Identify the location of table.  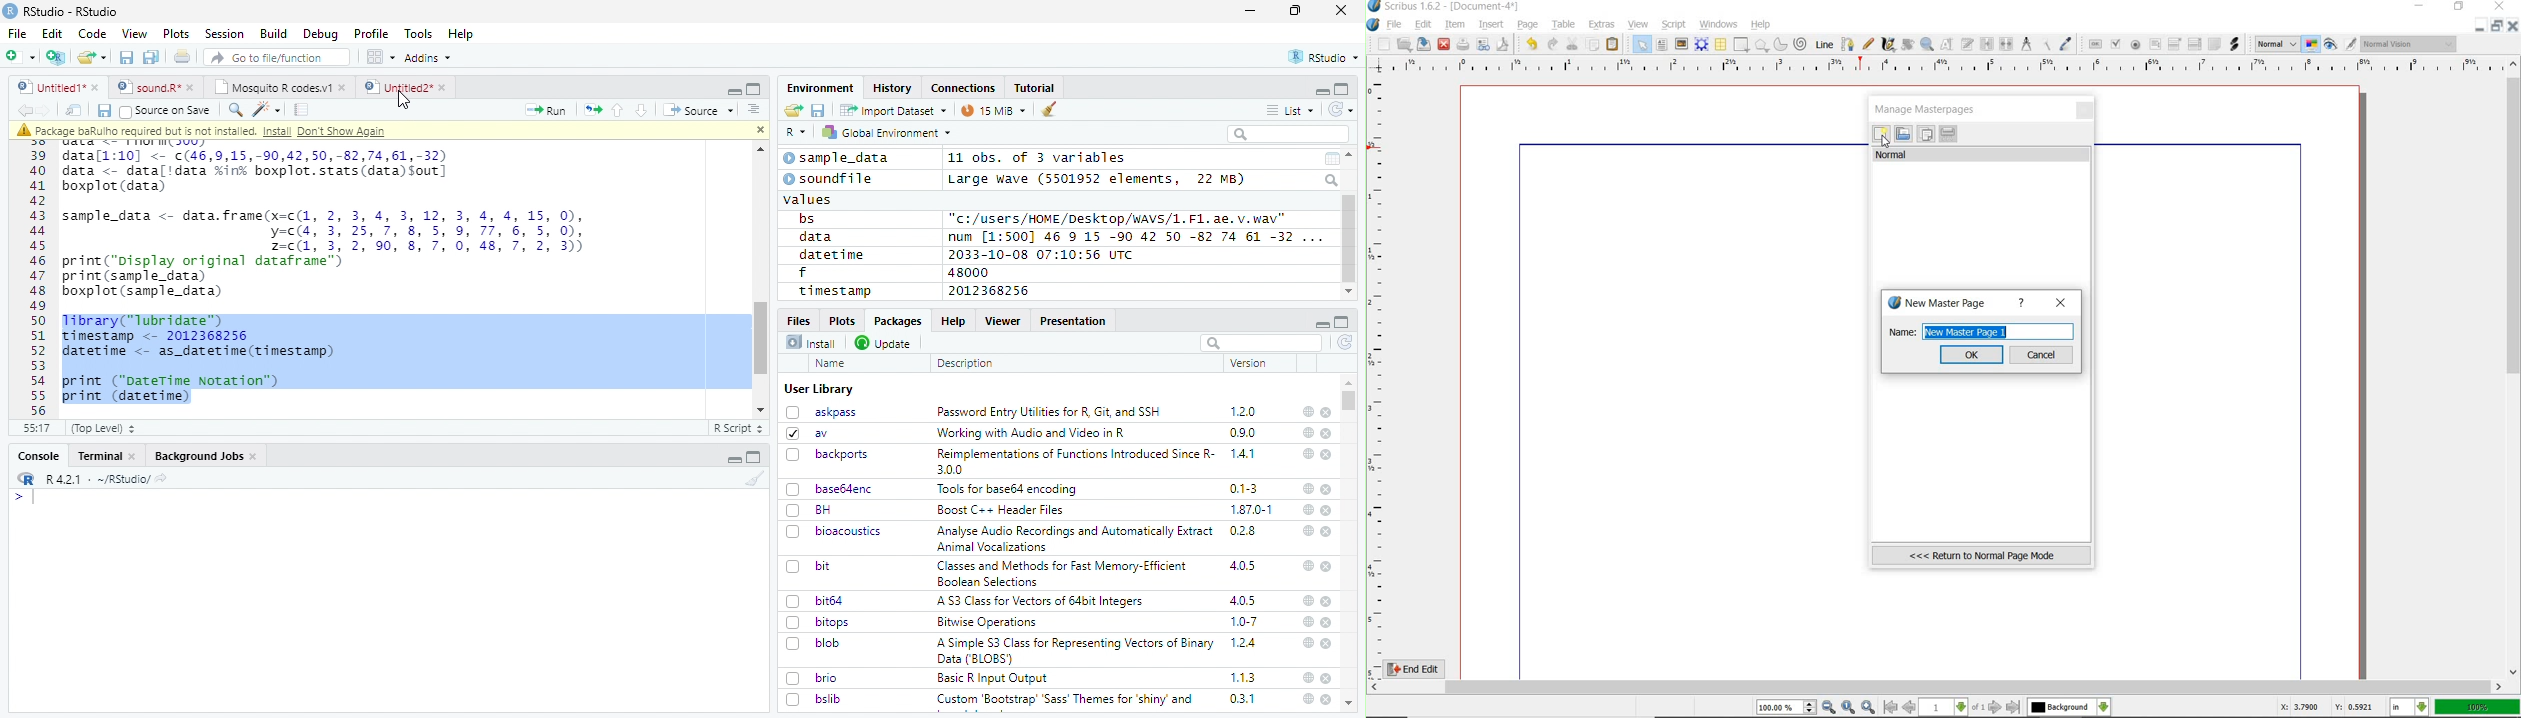
(1720, 45).